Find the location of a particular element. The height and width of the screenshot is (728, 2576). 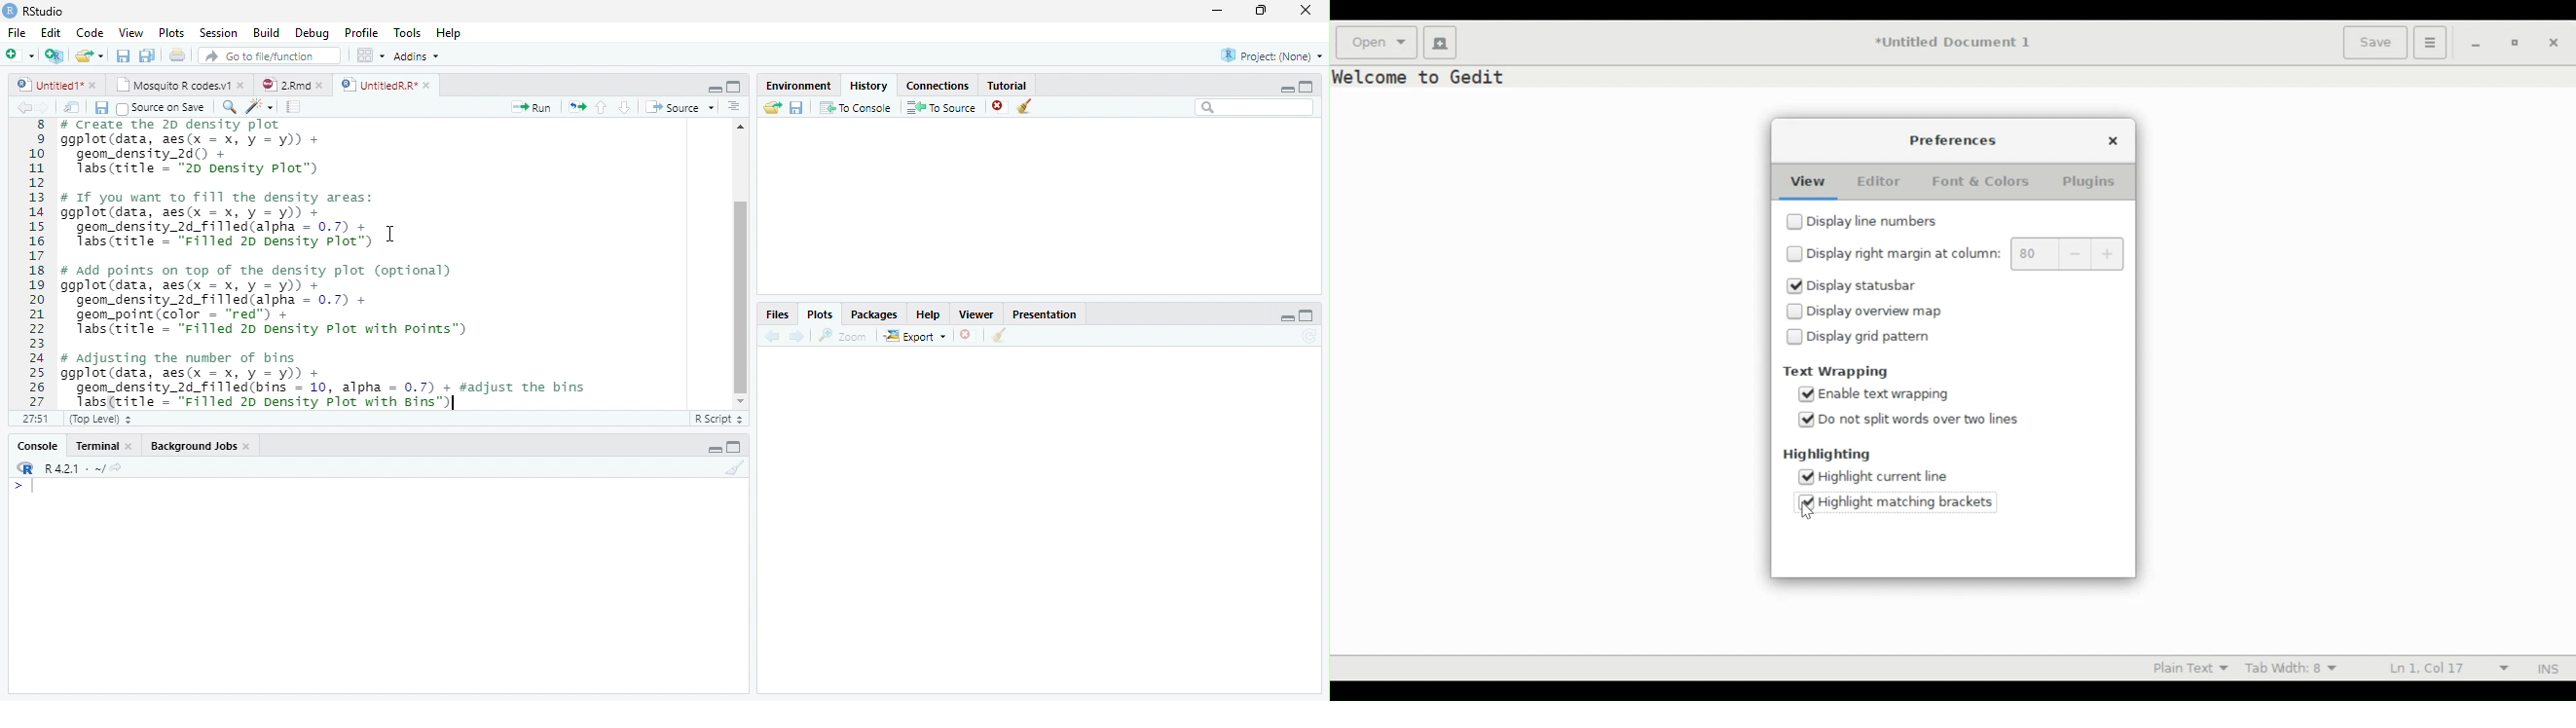

minimize is located at coordinates (1284, 89).